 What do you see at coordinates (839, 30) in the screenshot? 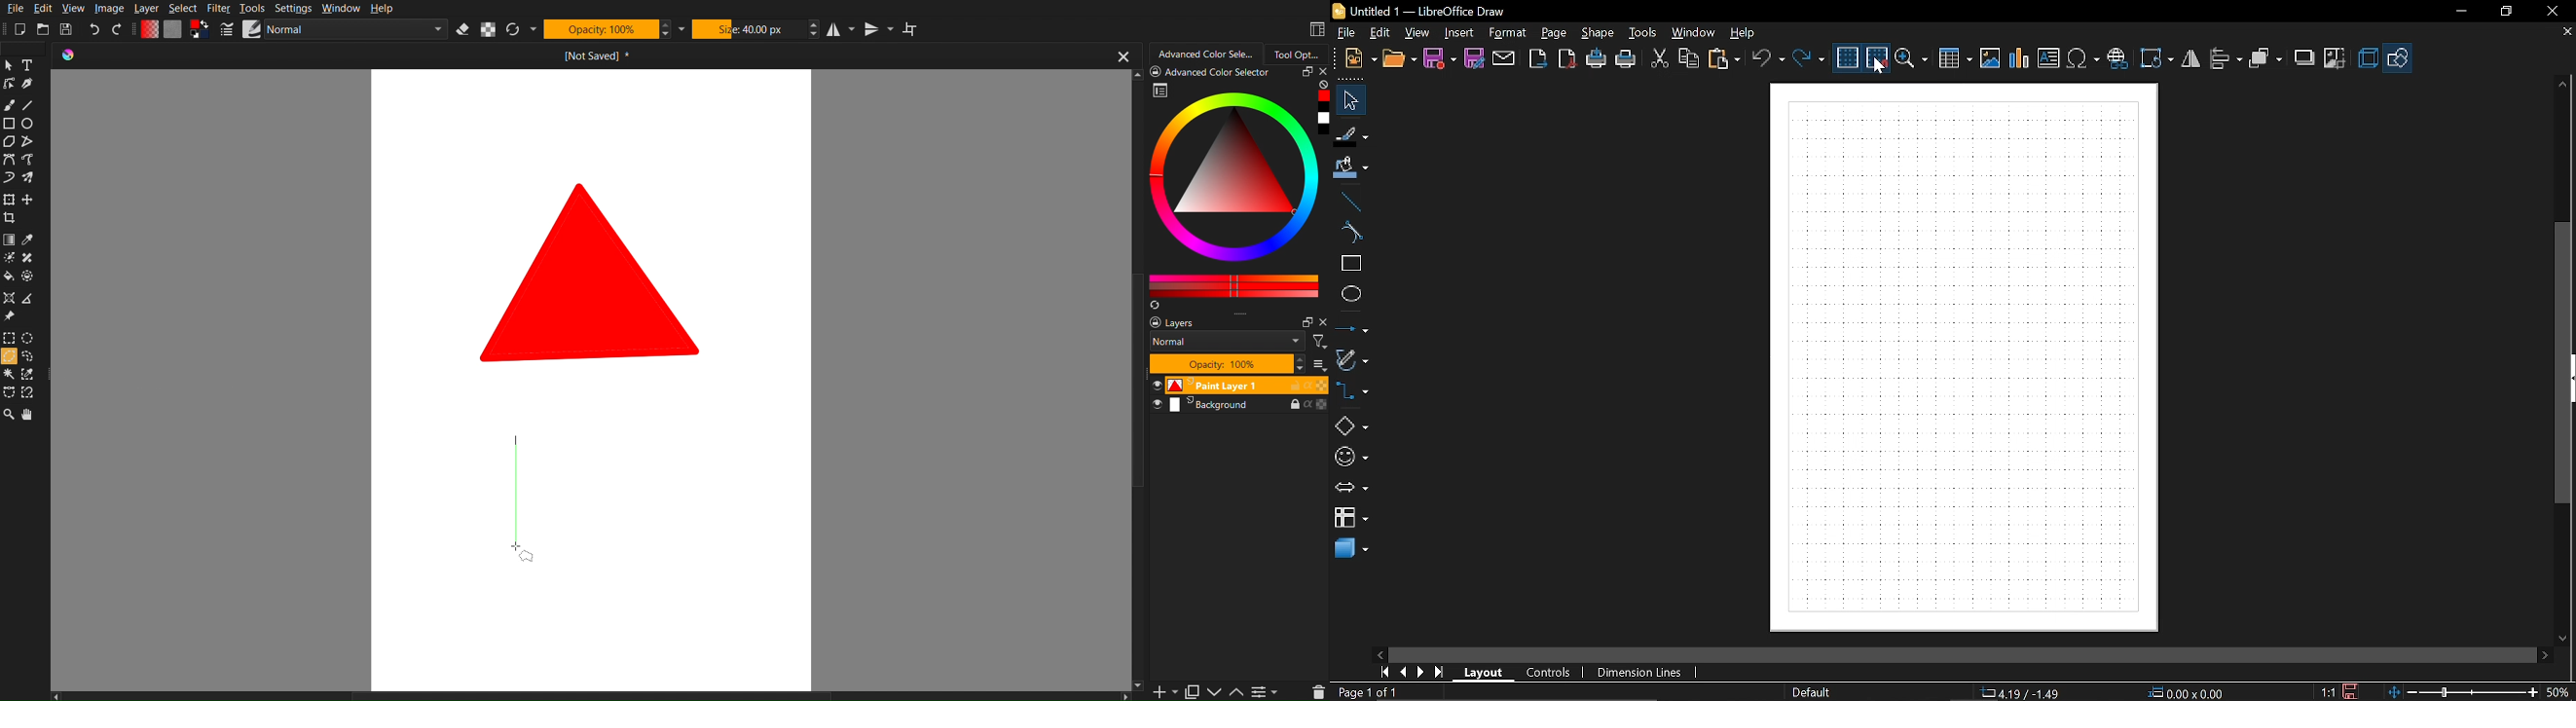
I see `Horizontal Mirror` at bounding box center [839, 30].